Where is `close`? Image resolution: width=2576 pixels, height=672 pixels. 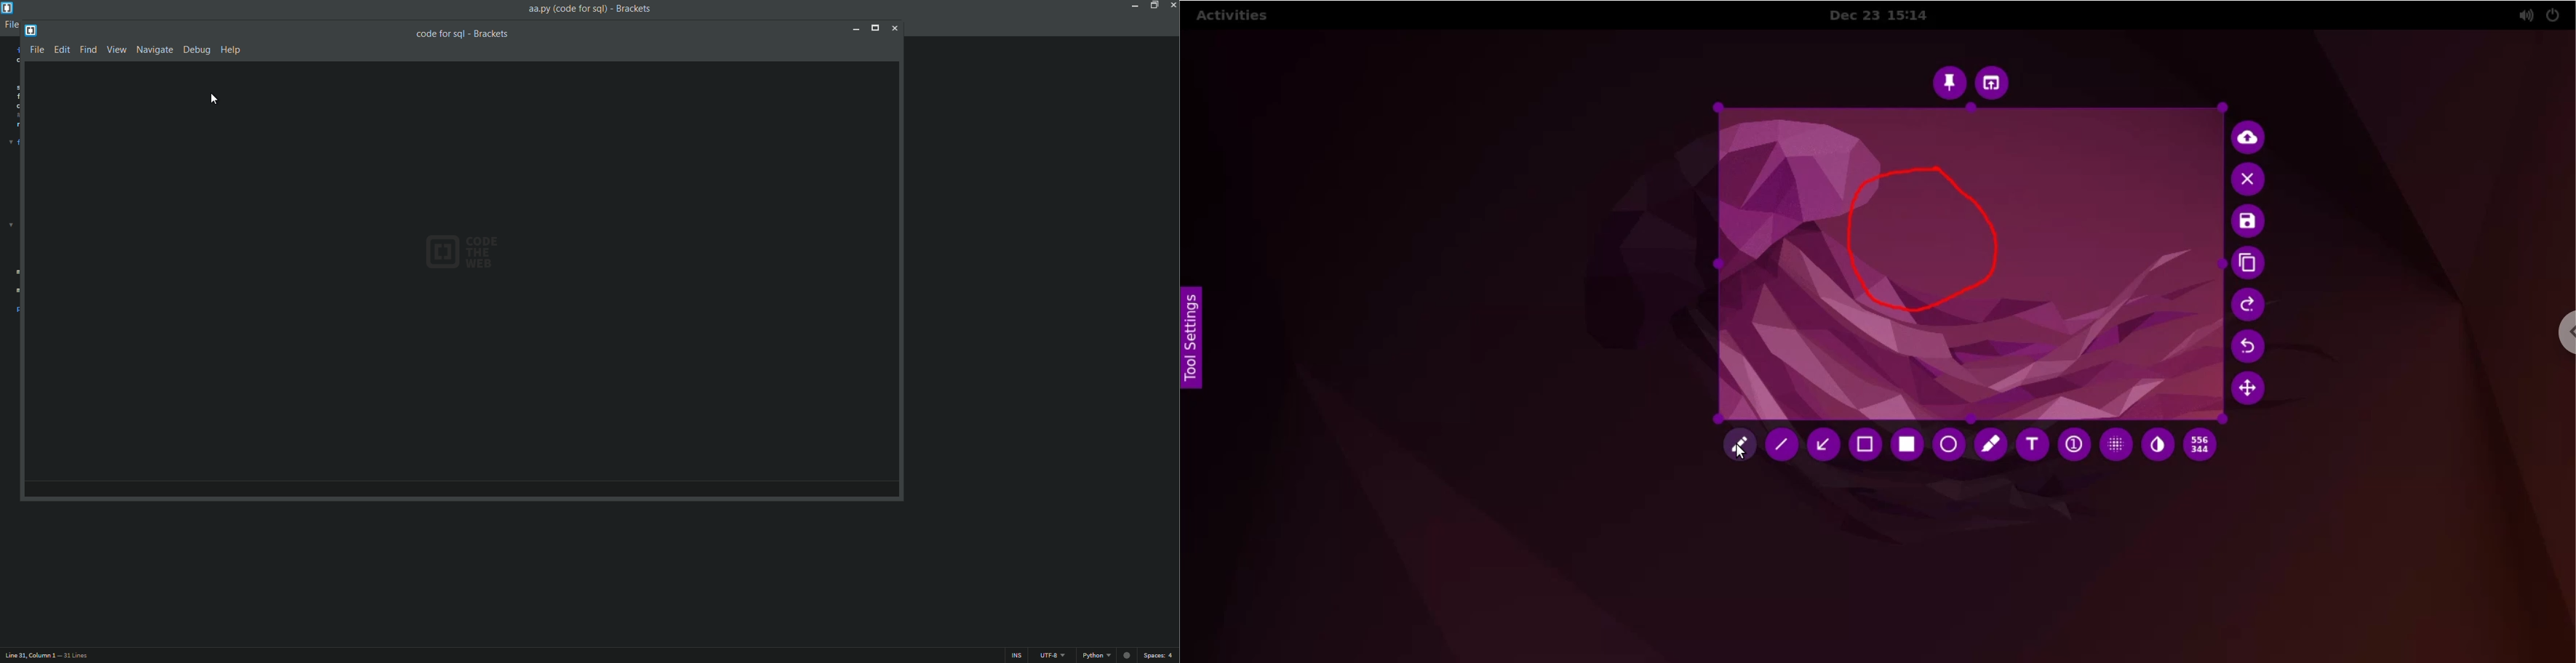
close is located at coordinates (896, 30).